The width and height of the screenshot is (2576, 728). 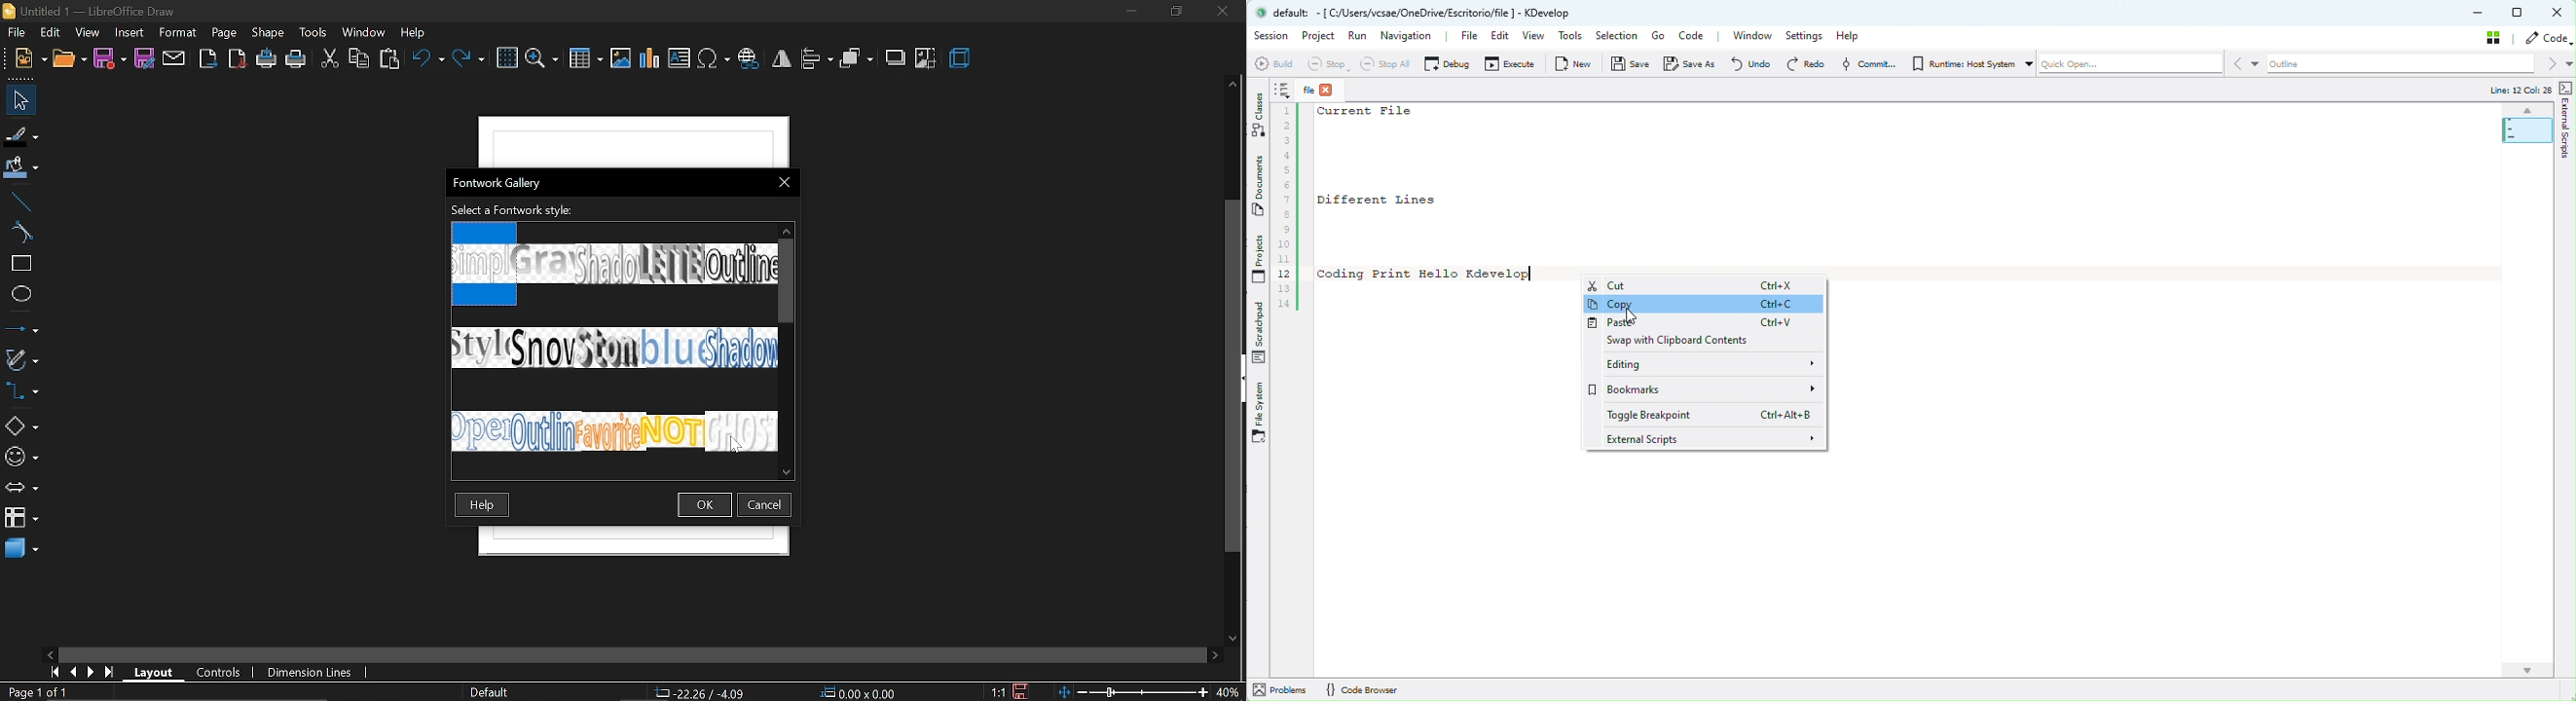 What do you see at coordinates (857, 59) in the screenshot?
I see `arrange` at bounding box center [857, 59].